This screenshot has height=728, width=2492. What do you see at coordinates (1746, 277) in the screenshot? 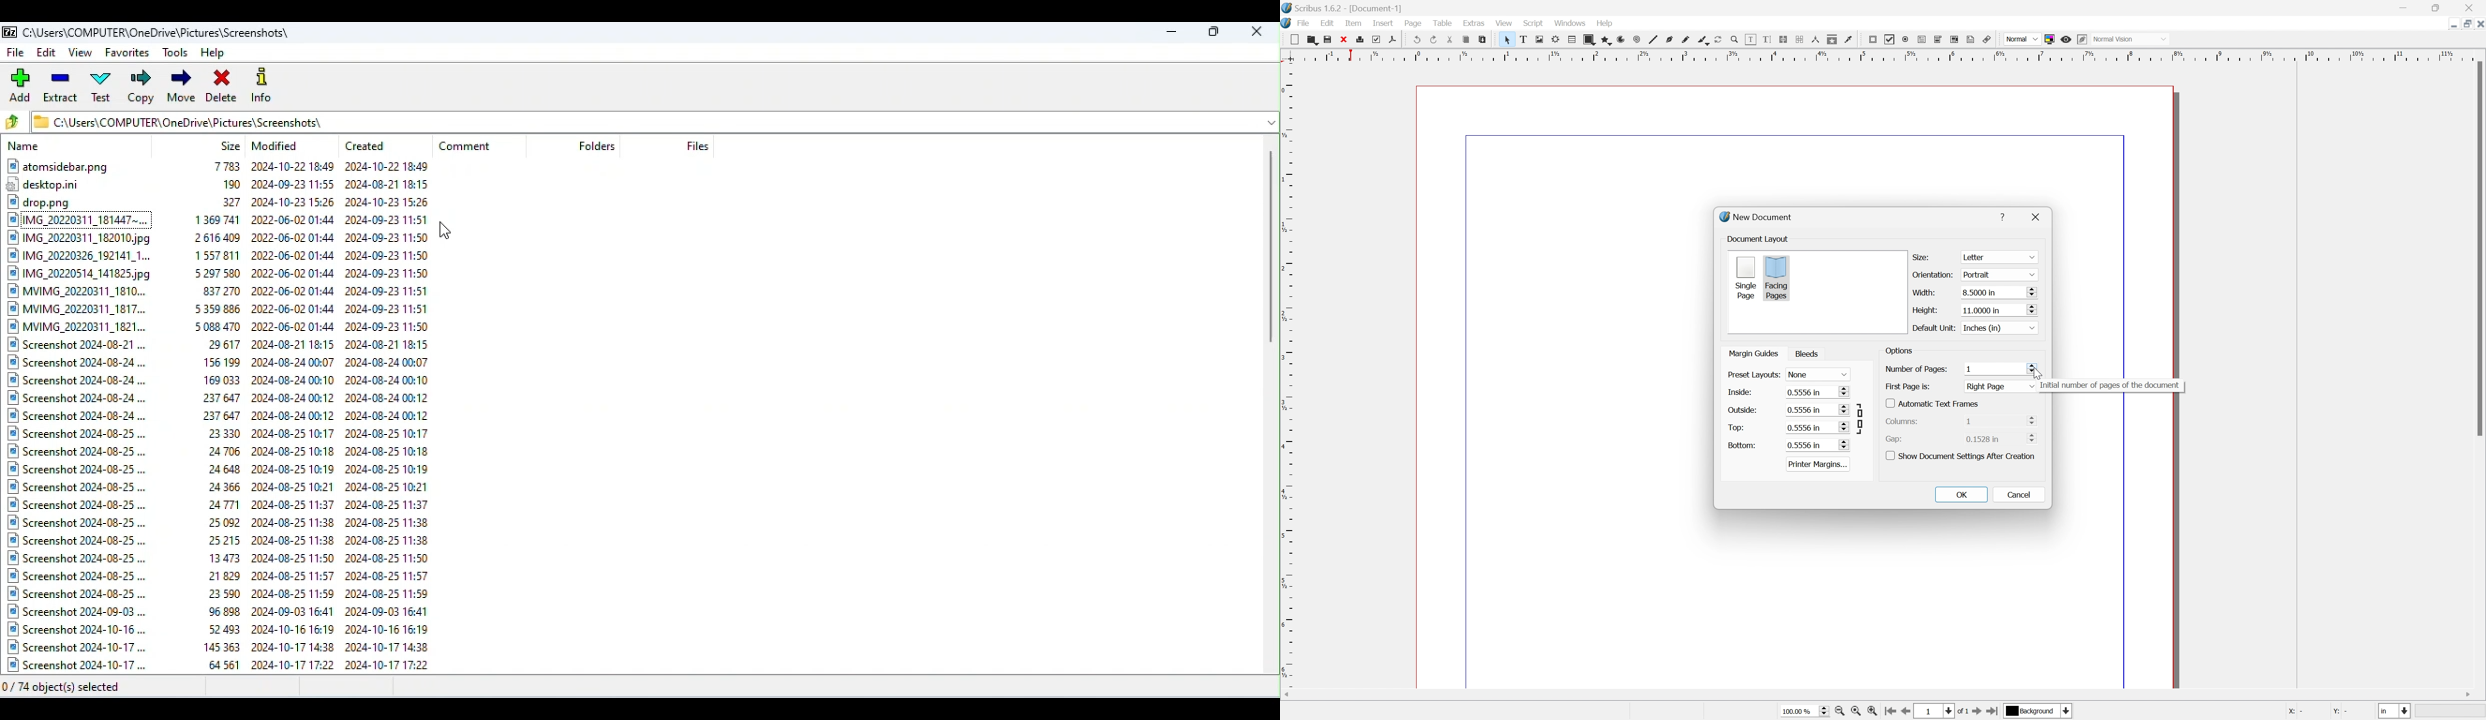
I see `single page` at bounding box center [1746, 277].